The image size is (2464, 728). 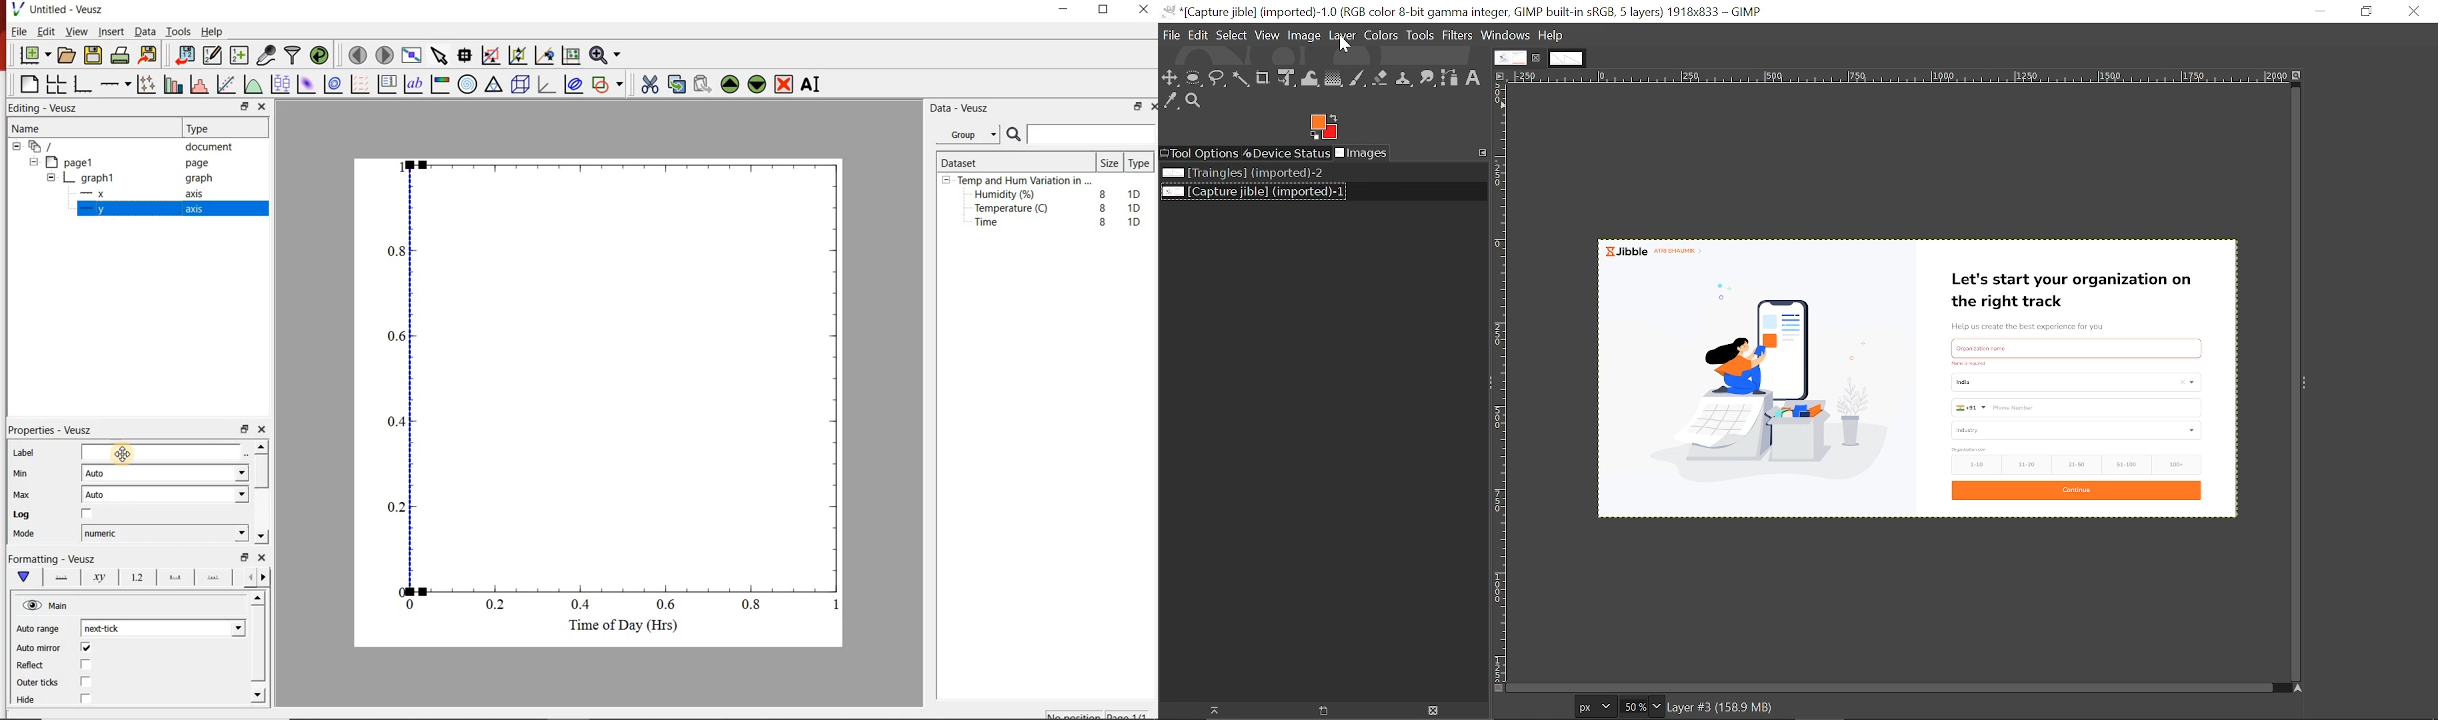 What do you see at coordinates (966, 161) in the screenshot?
I see `Dataset` at bounding box center [966, 161].